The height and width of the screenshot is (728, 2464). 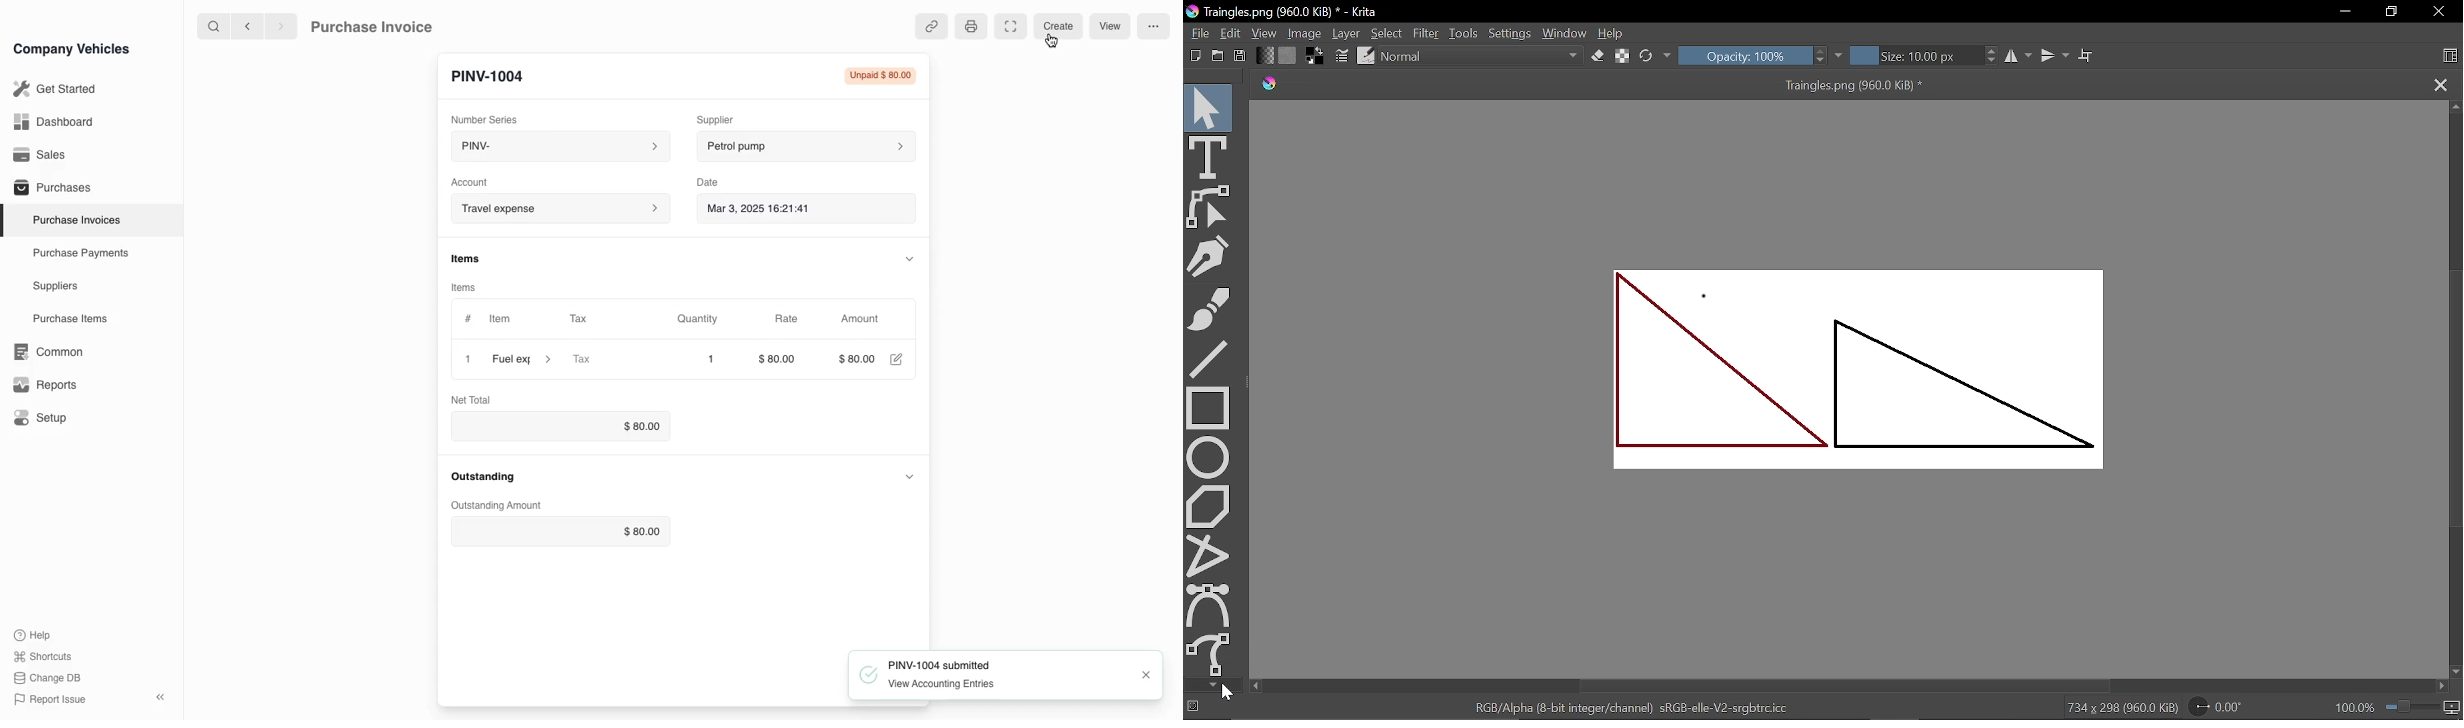 What do you see at coordinates (281, 25) in the screenshot?
I see `next` at bounding box center [281, 25].